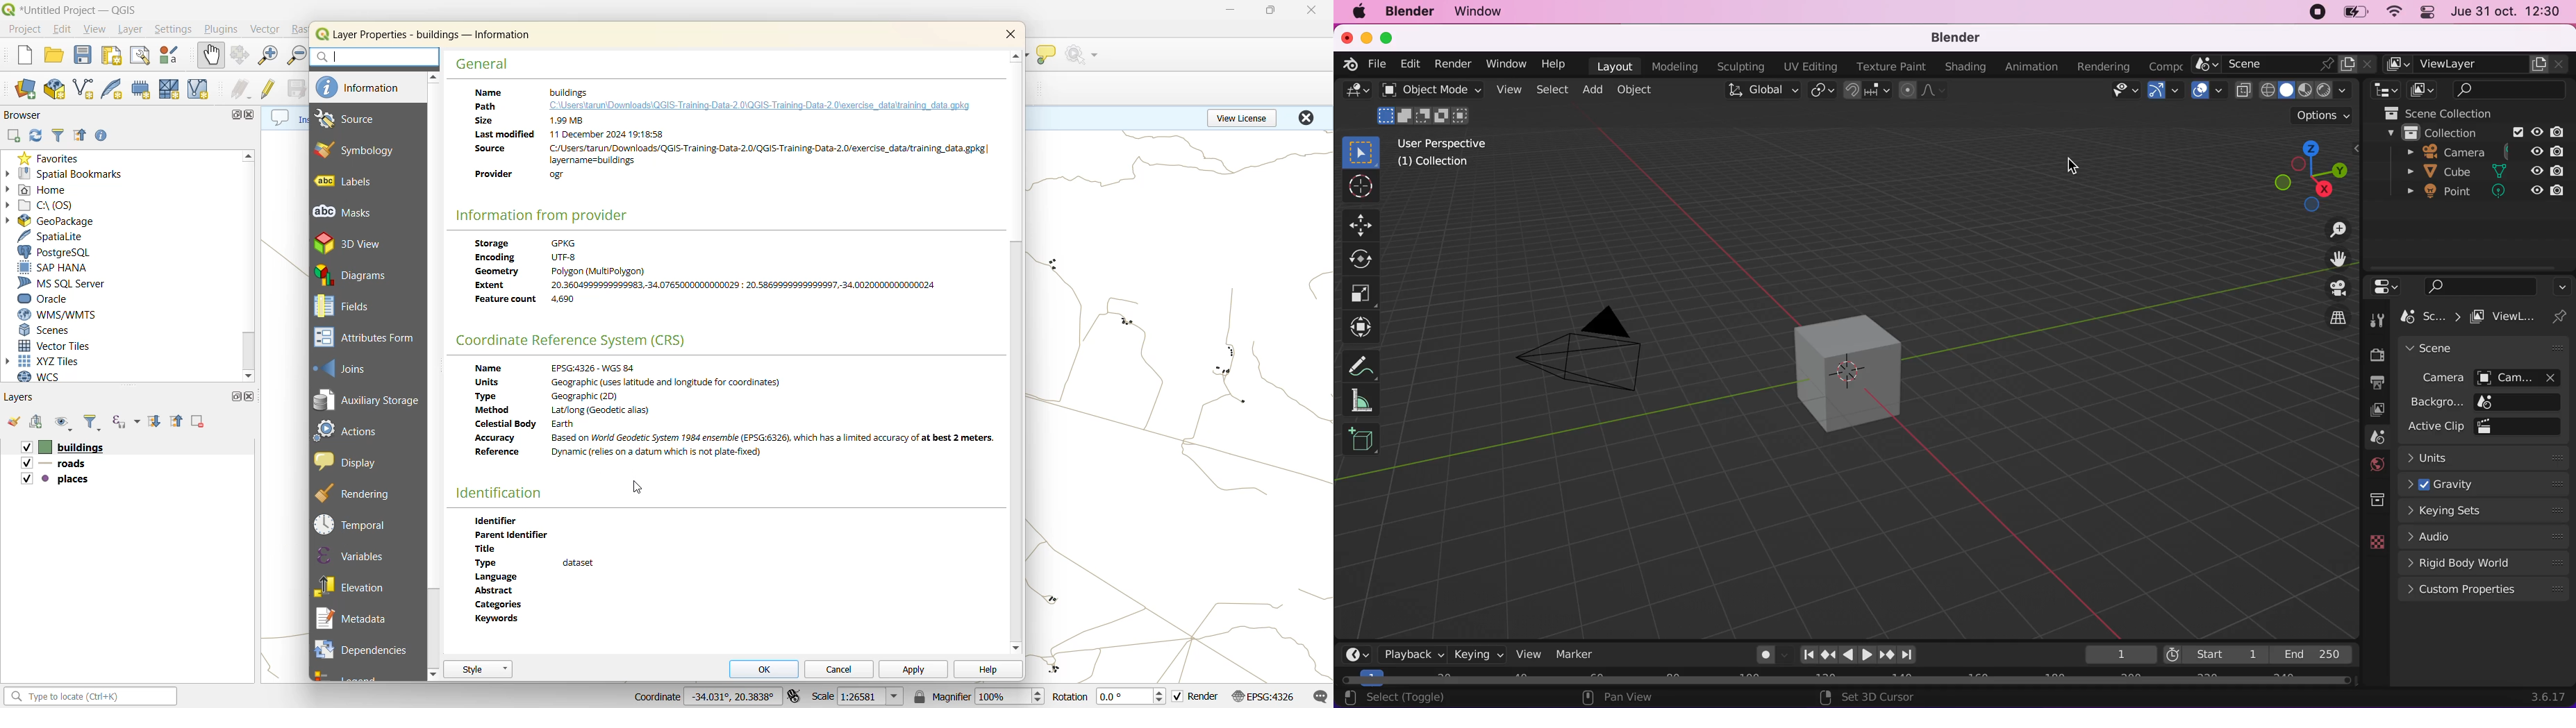  I want to click on set 3d cursor, so click(1877, 697).